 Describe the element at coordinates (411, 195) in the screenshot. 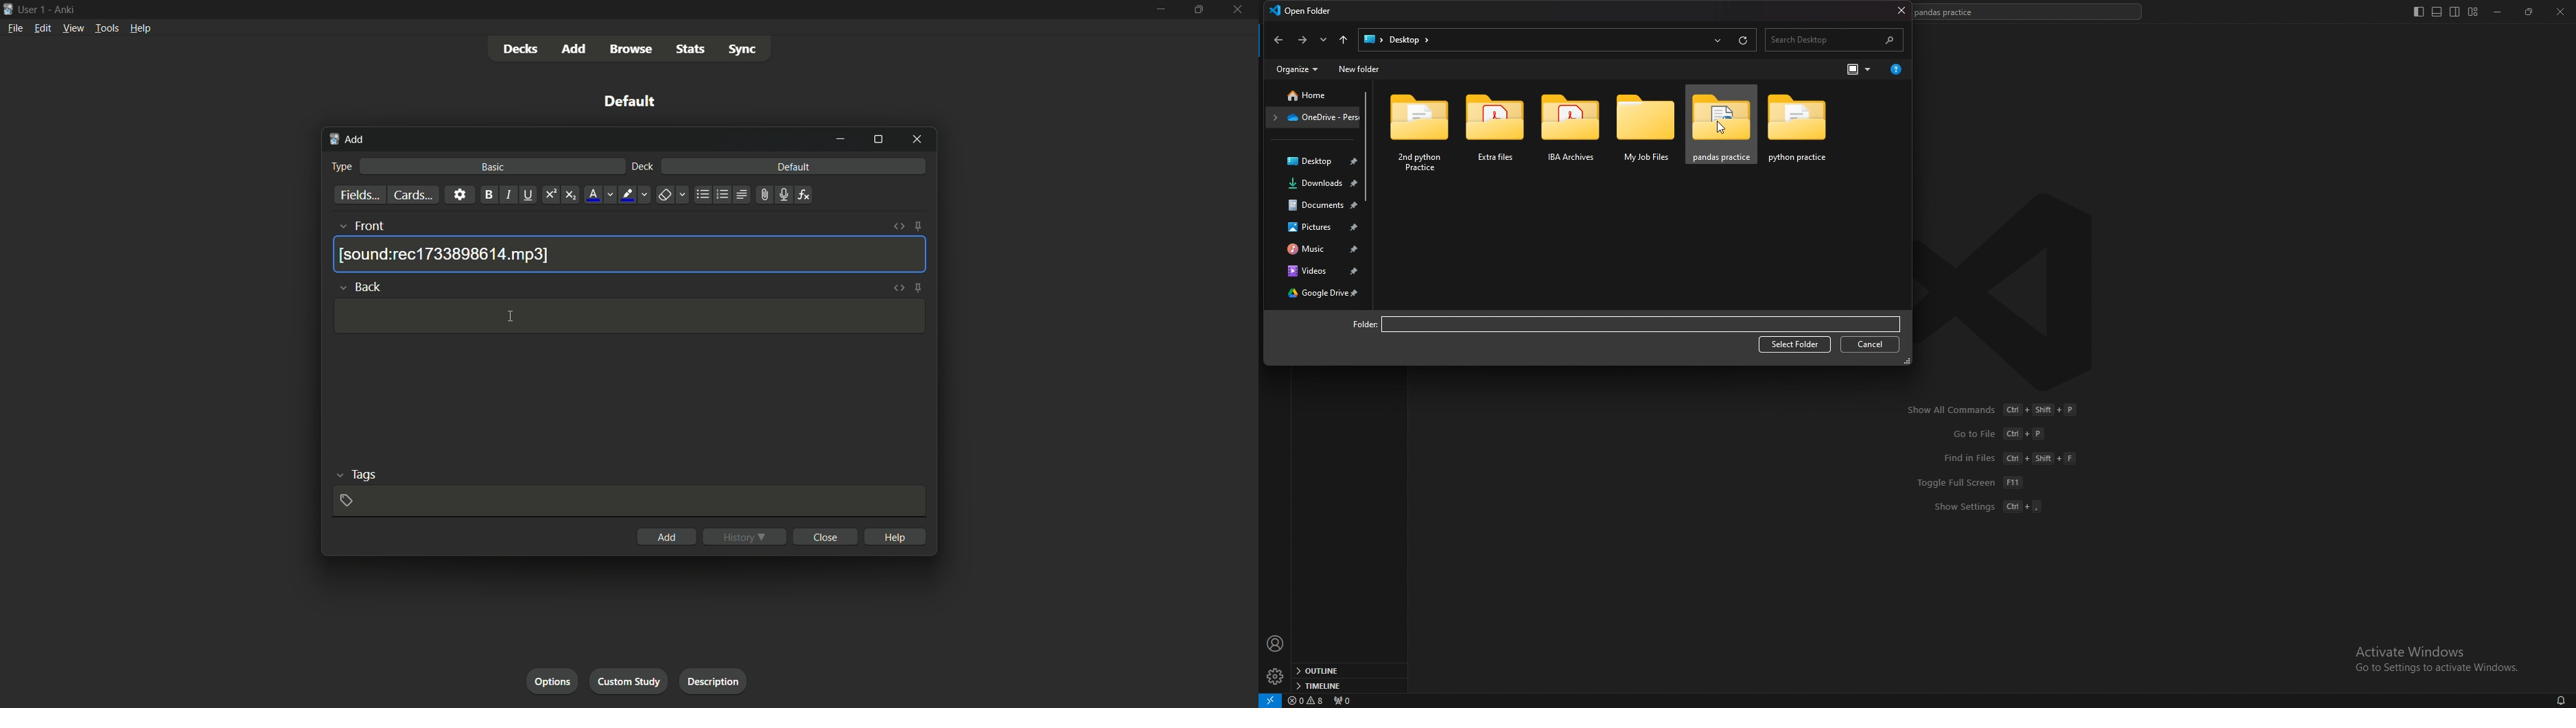

I see `cards` at that location.